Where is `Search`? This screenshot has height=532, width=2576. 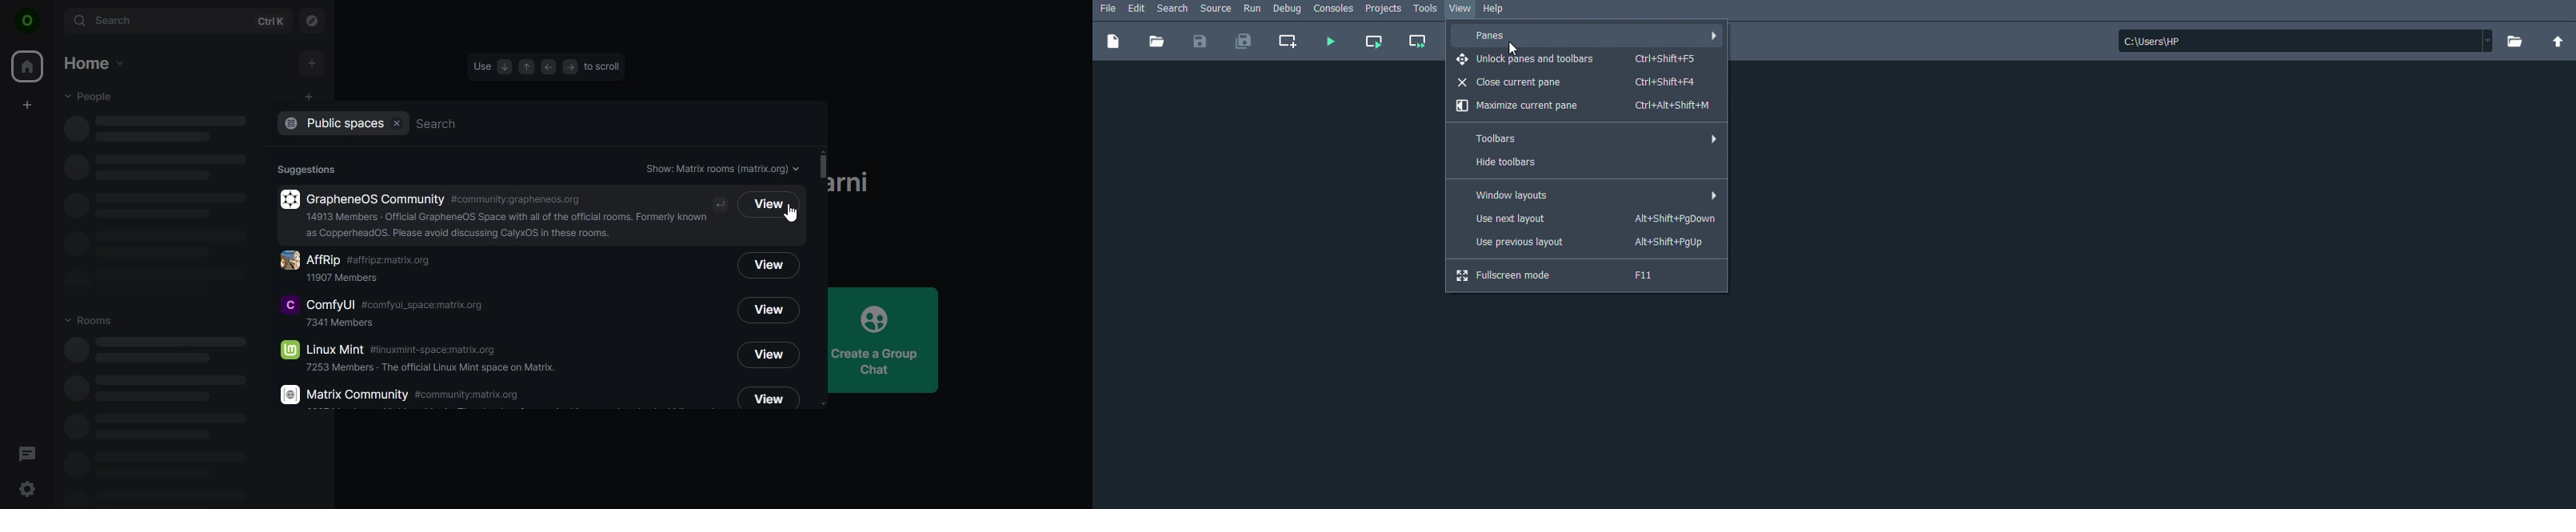 Search is located at coordinates (1174, 9).